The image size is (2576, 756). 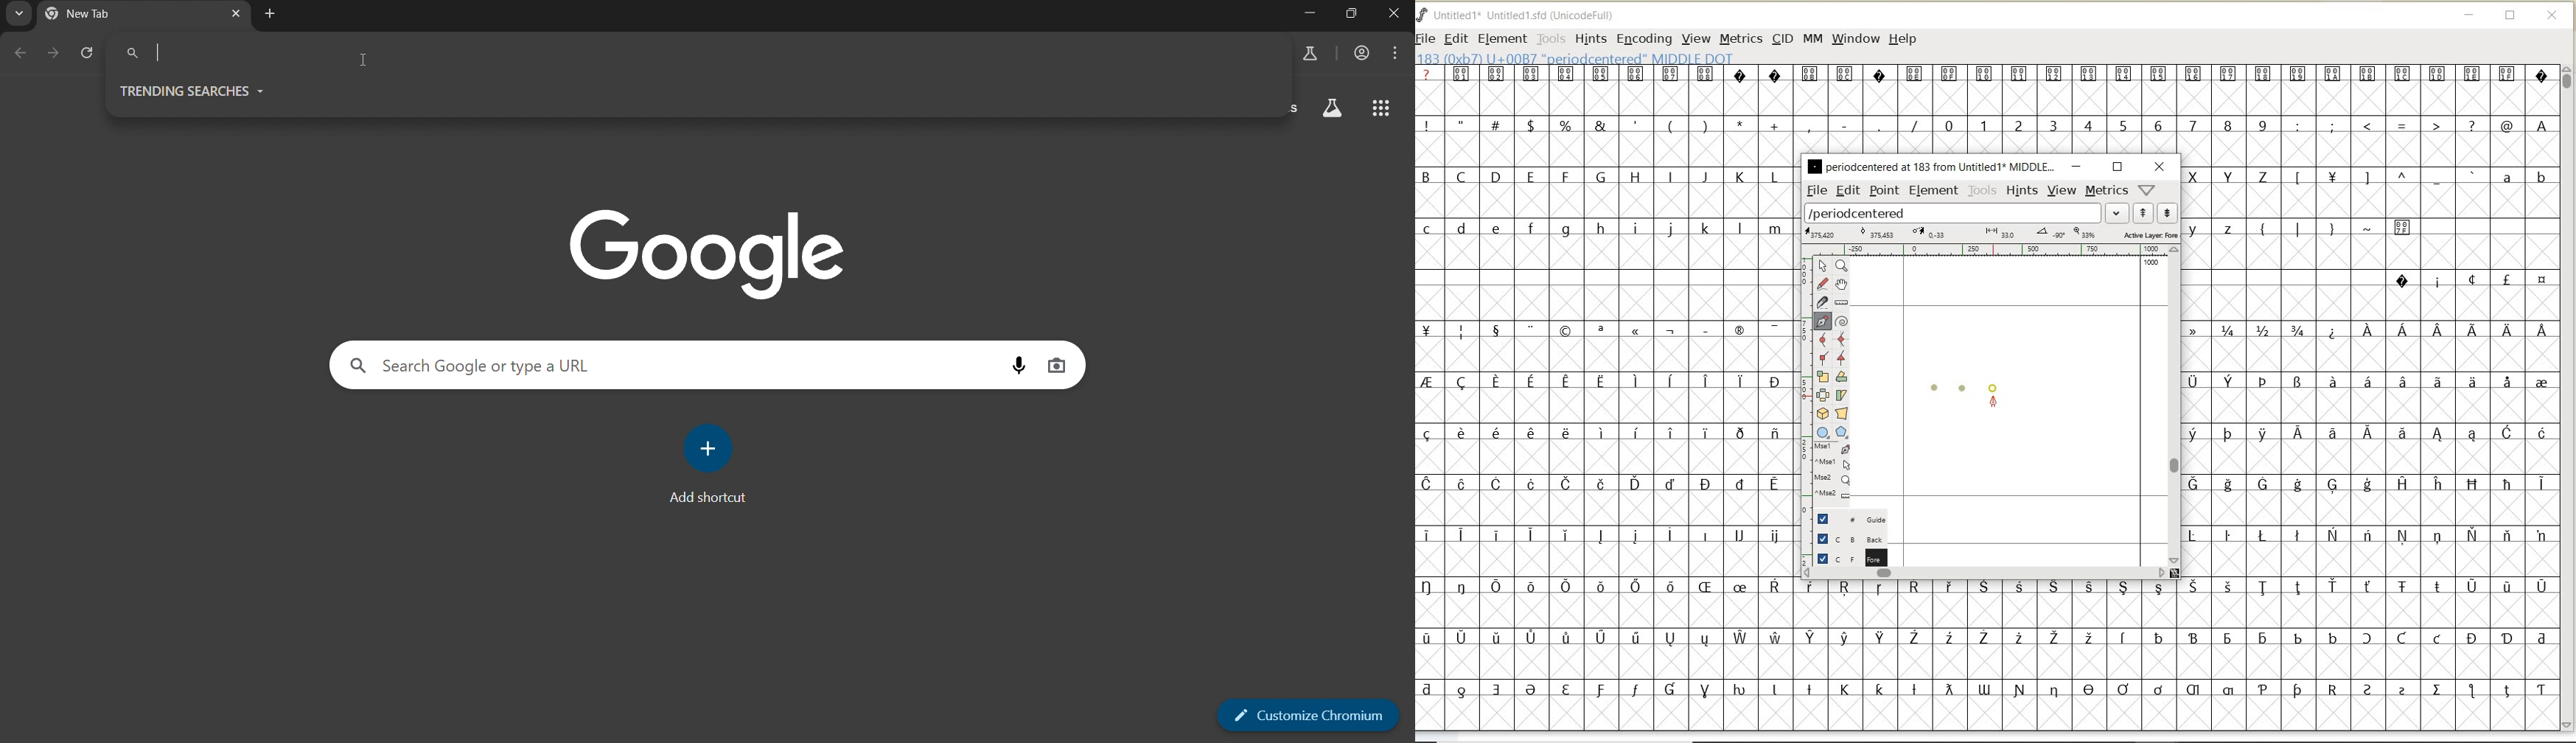 What do you see at coordinates (1604, 229) in the screenshot?
I see `lowercase letters` at bounding box center [1604, 229].